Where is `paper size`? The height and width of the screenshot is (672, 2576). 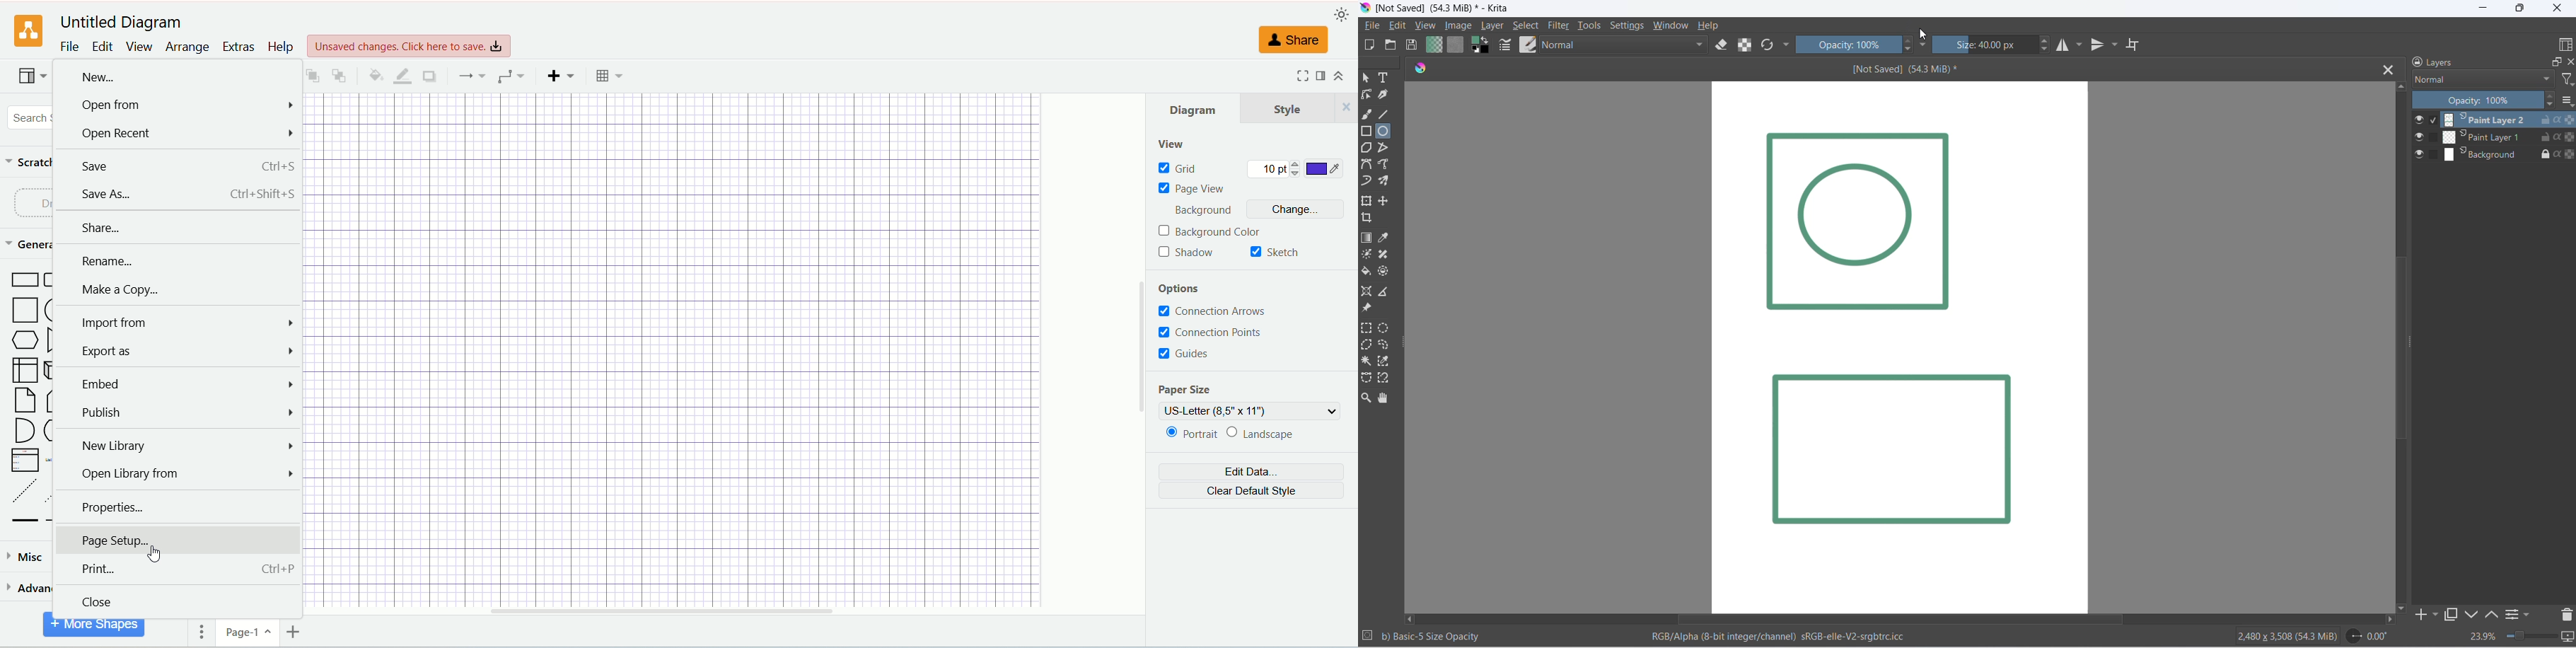
paper size is located at coordinates (1183, 390).